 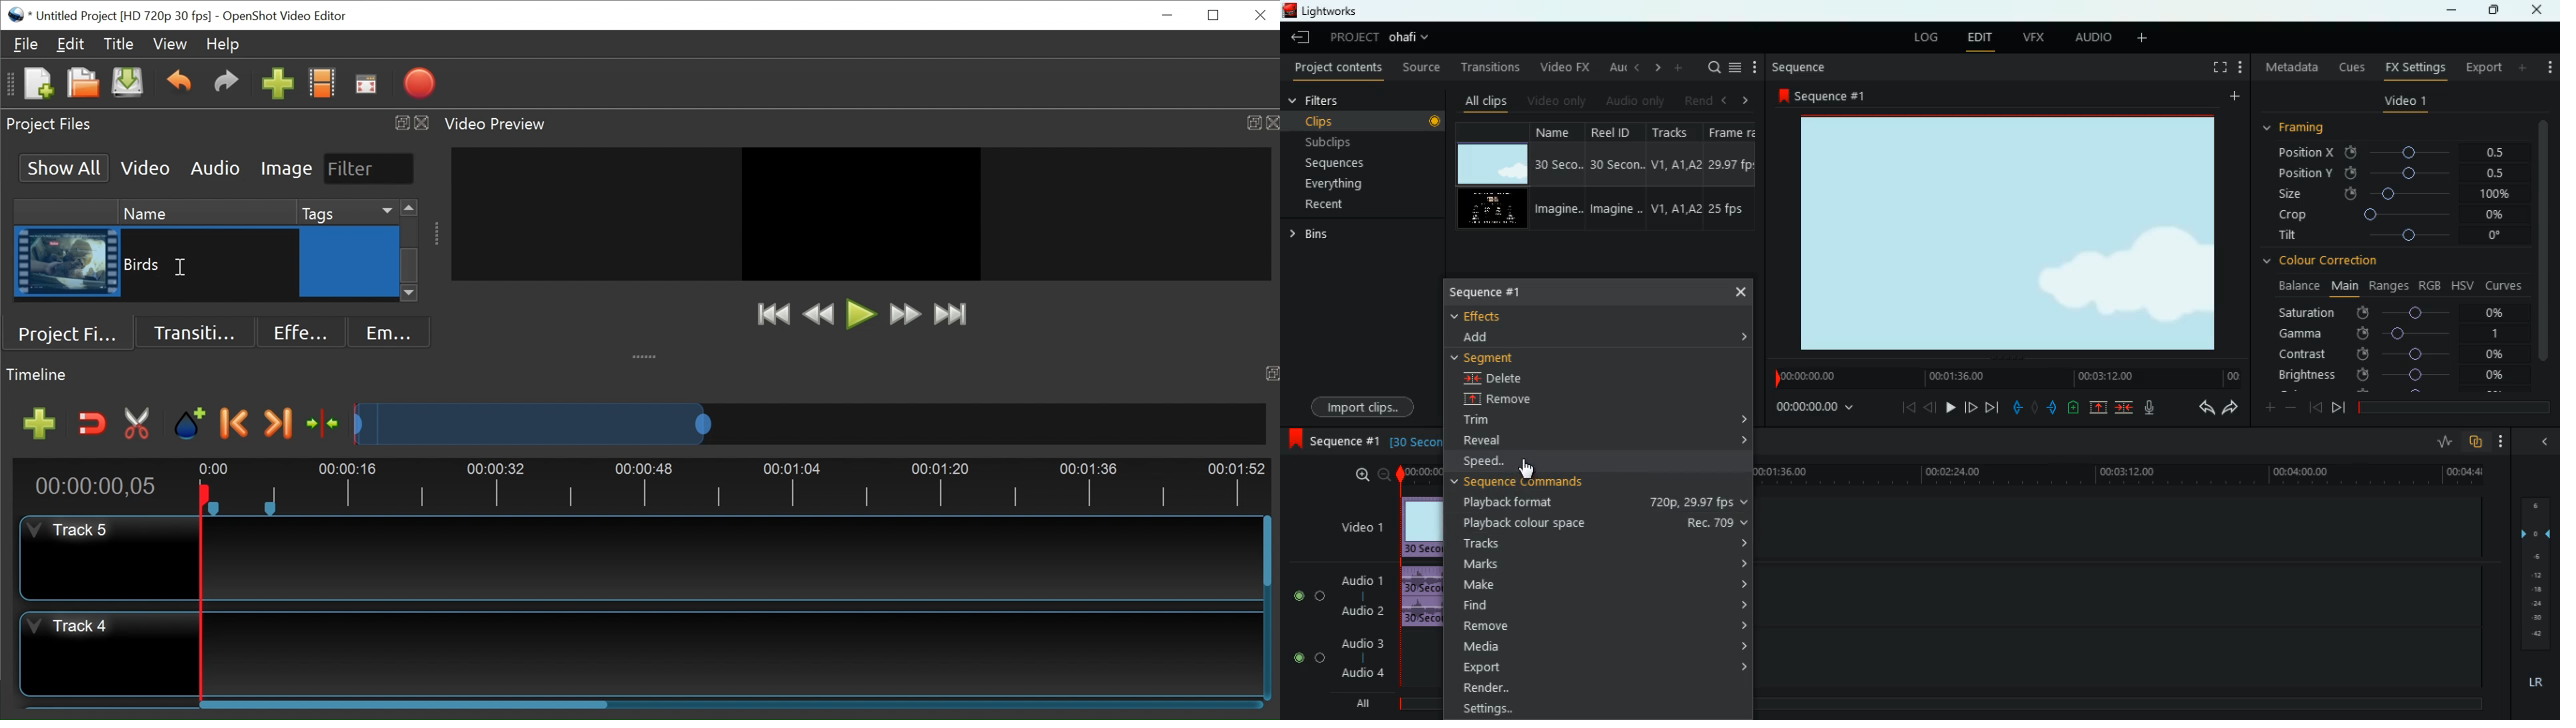 I want to click on more, so click(x=2240, y=67).